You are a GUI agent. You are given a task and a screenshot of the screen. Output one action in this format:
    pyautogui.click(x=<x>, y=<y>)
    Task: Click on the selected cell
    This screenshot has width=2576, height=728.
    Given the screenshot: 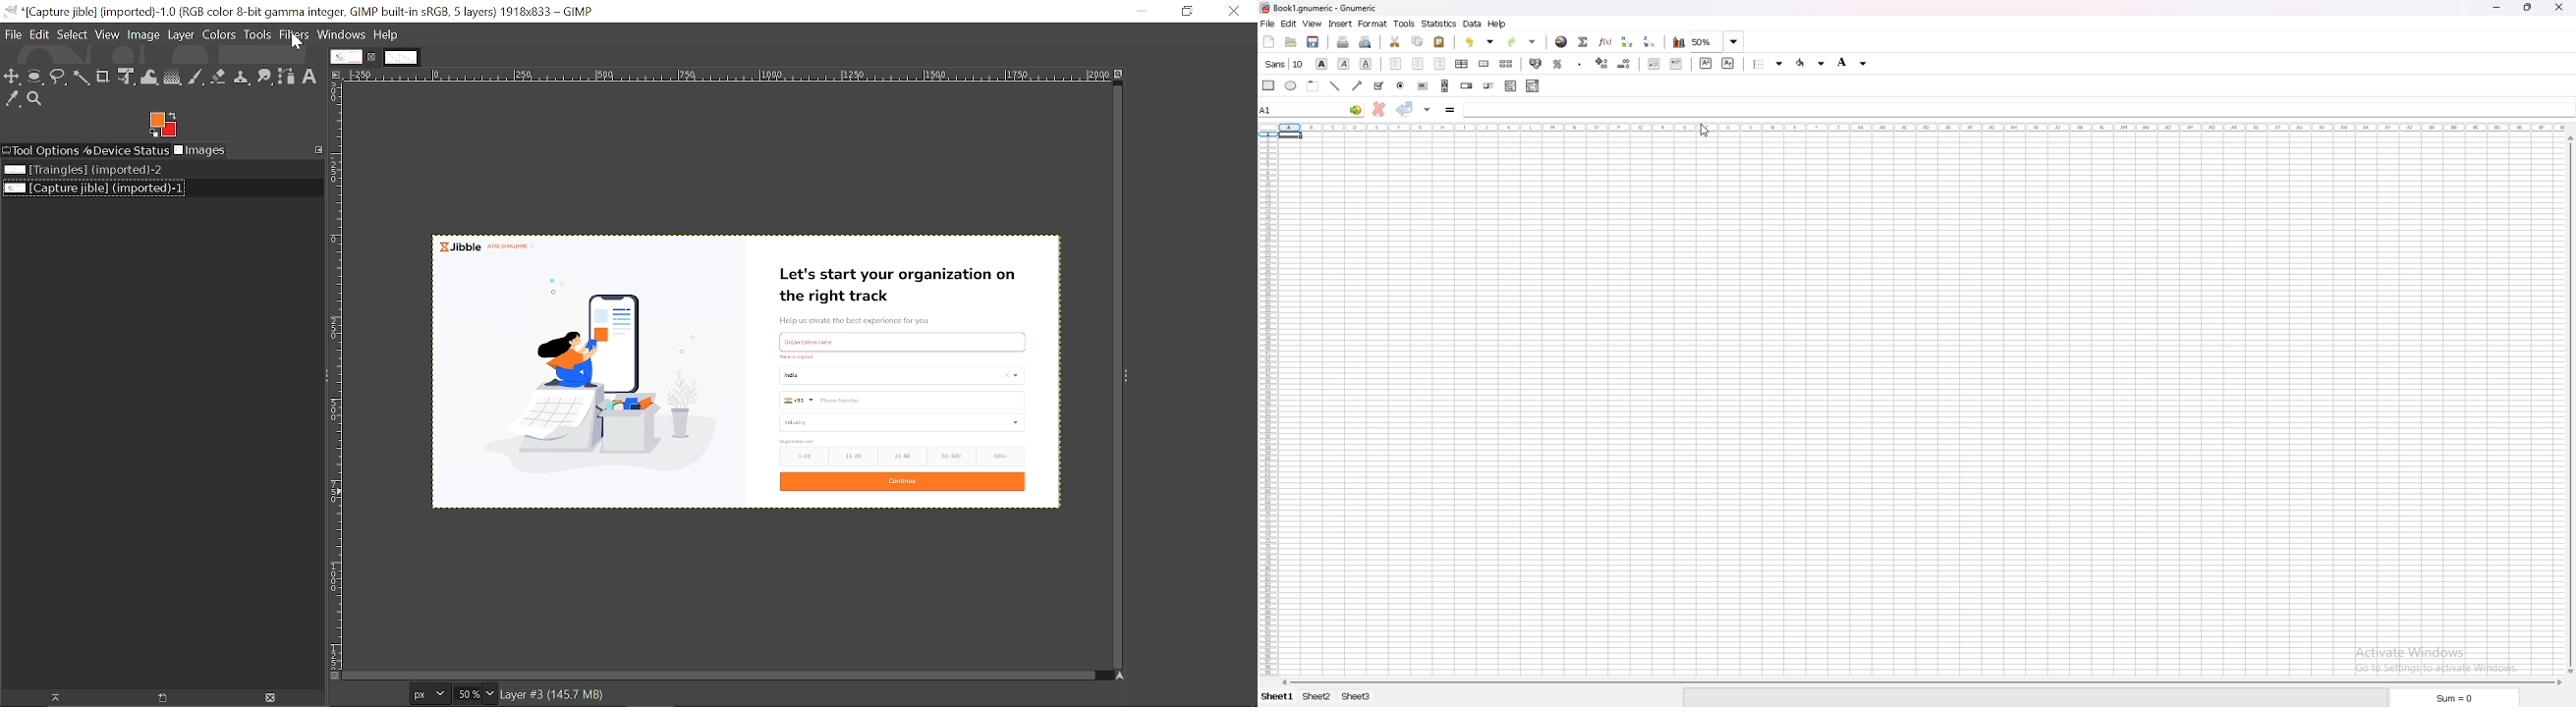 What is the action you would take?
    pyautogui.click(x=1290, y=137)
    